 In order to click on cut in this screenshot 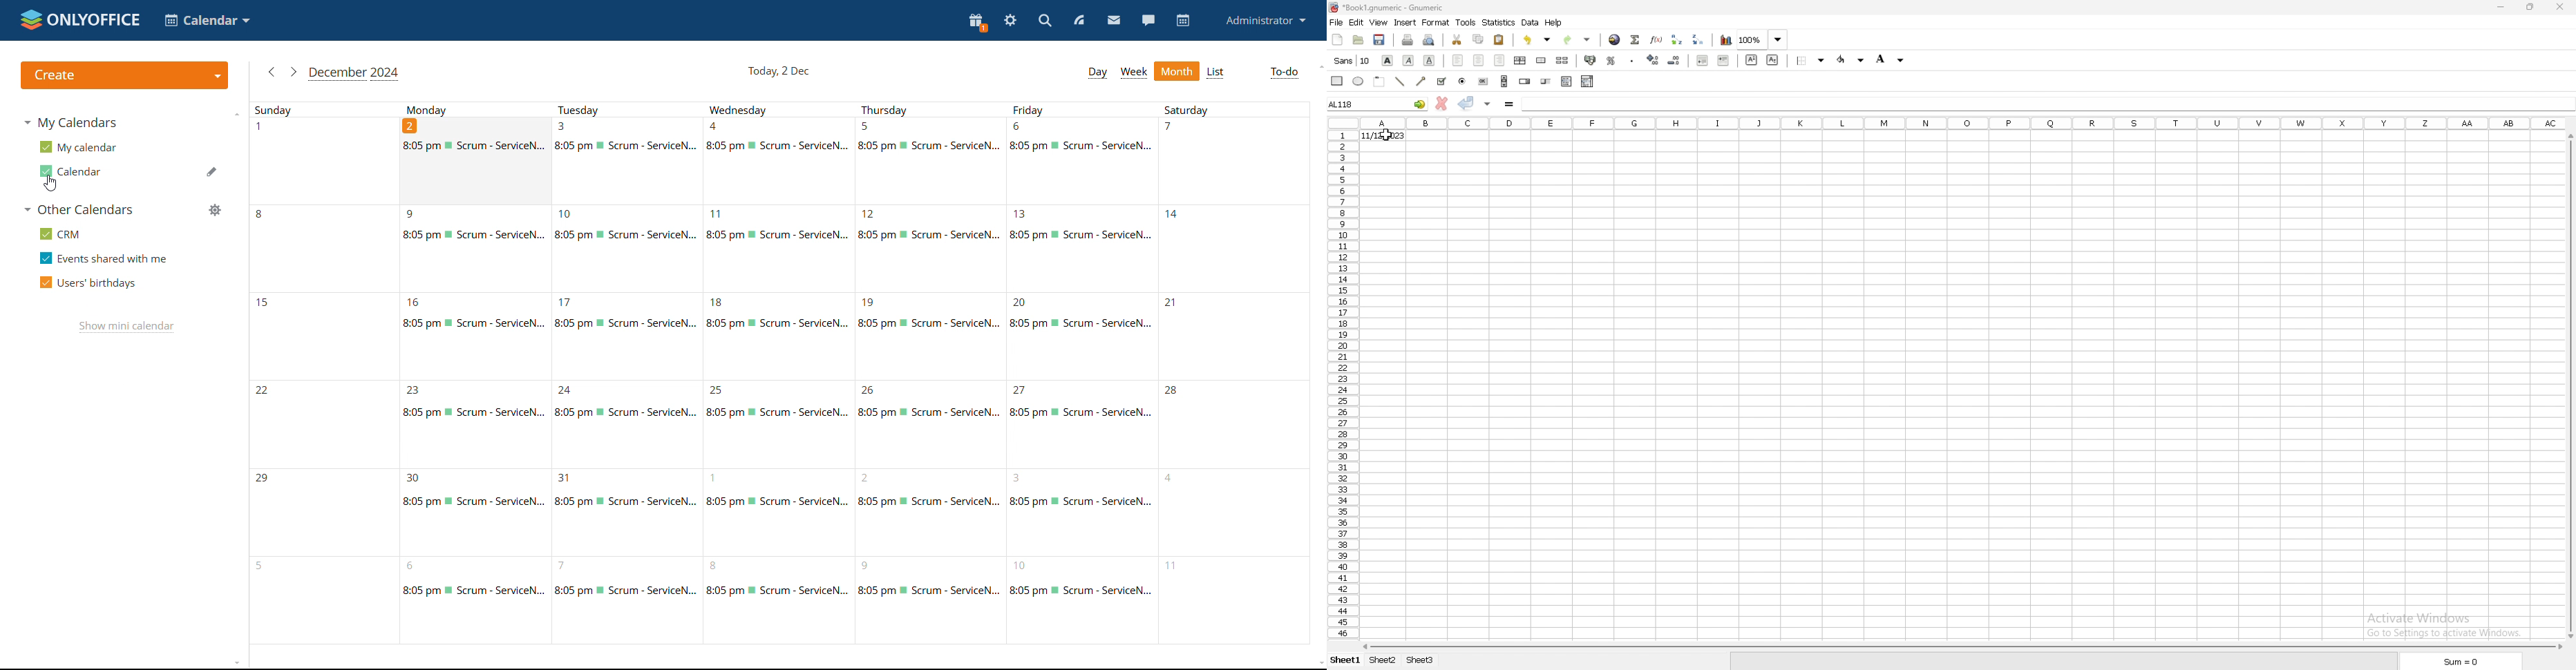, I will do `click(1457, 40)`.